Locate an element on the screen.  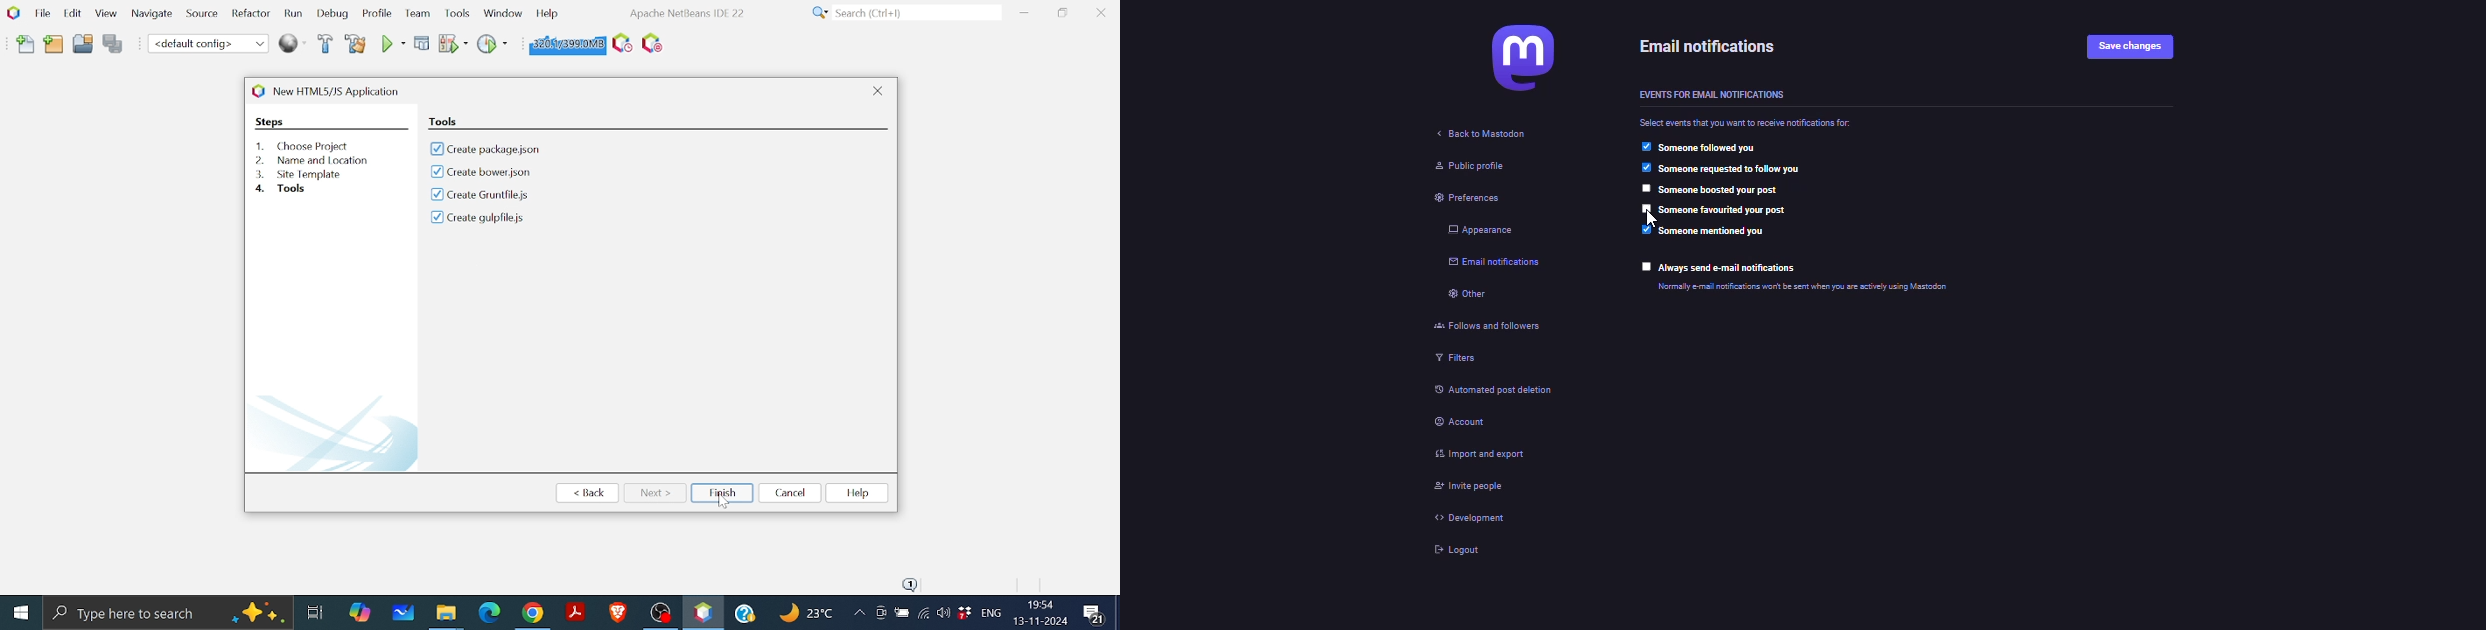
someone followed you is located at coordinates (1712, 147).